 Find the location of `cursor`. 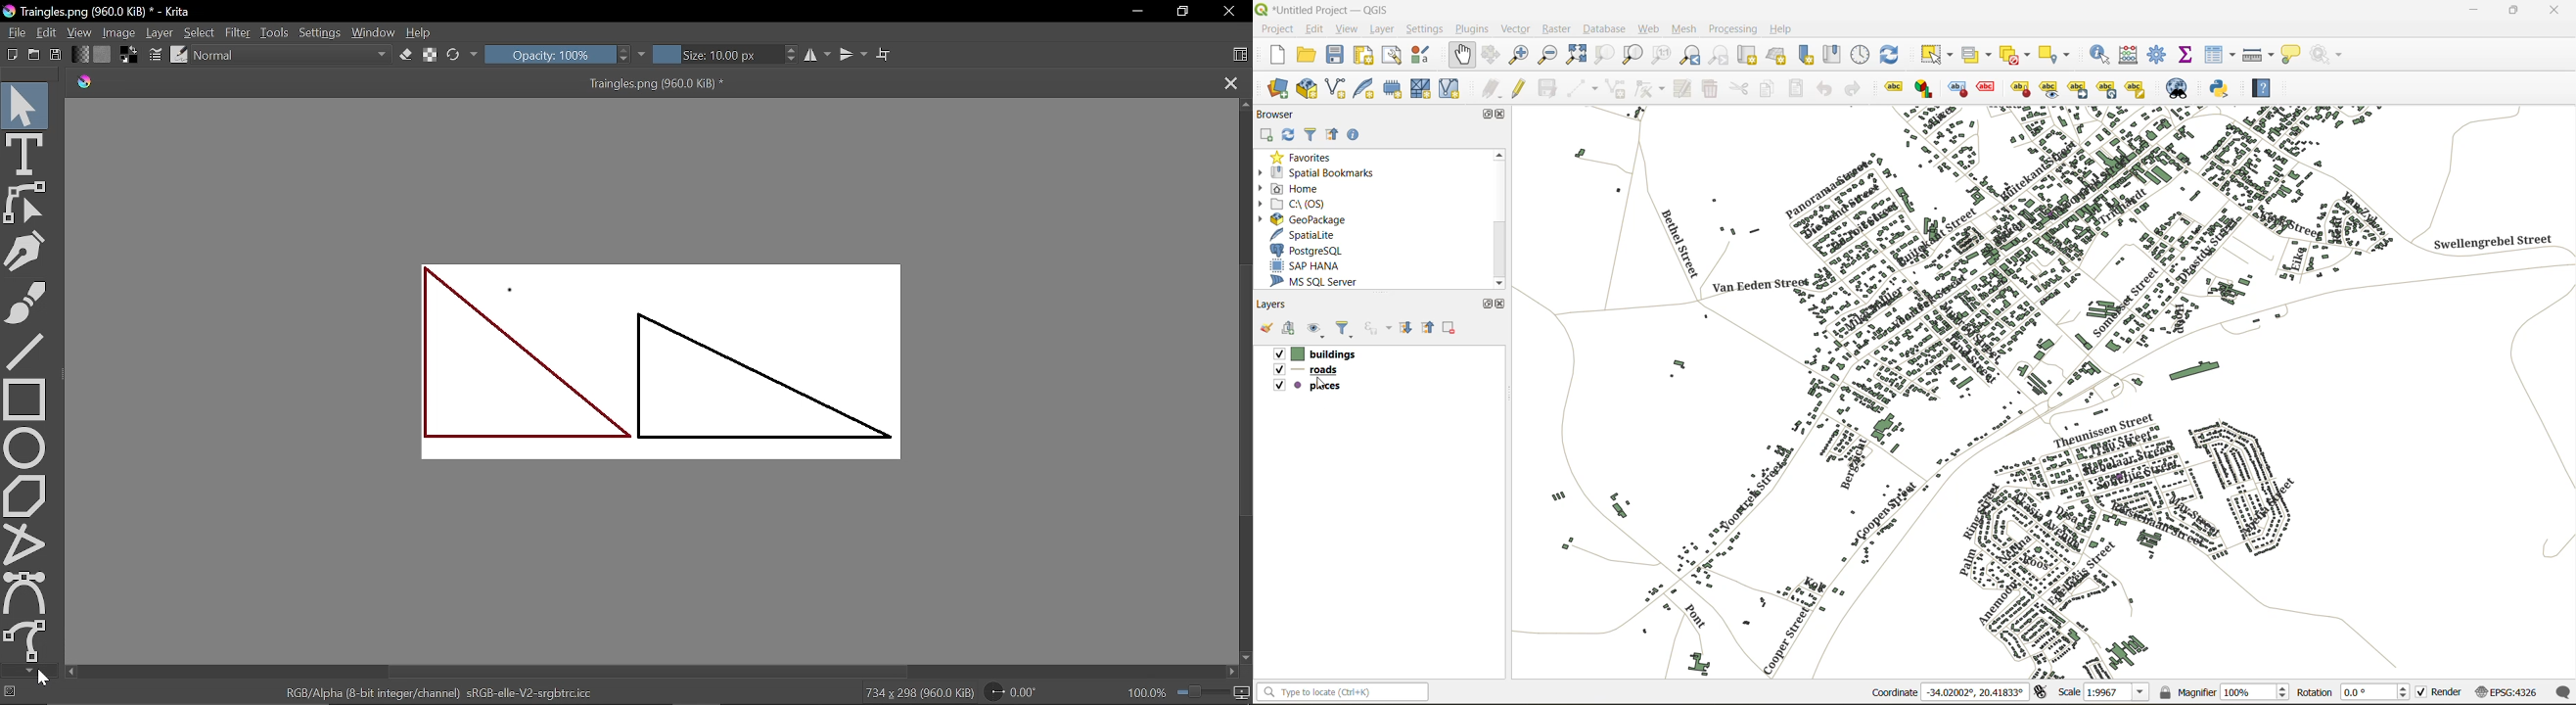

cursor is located at coordinates (1324, 384).